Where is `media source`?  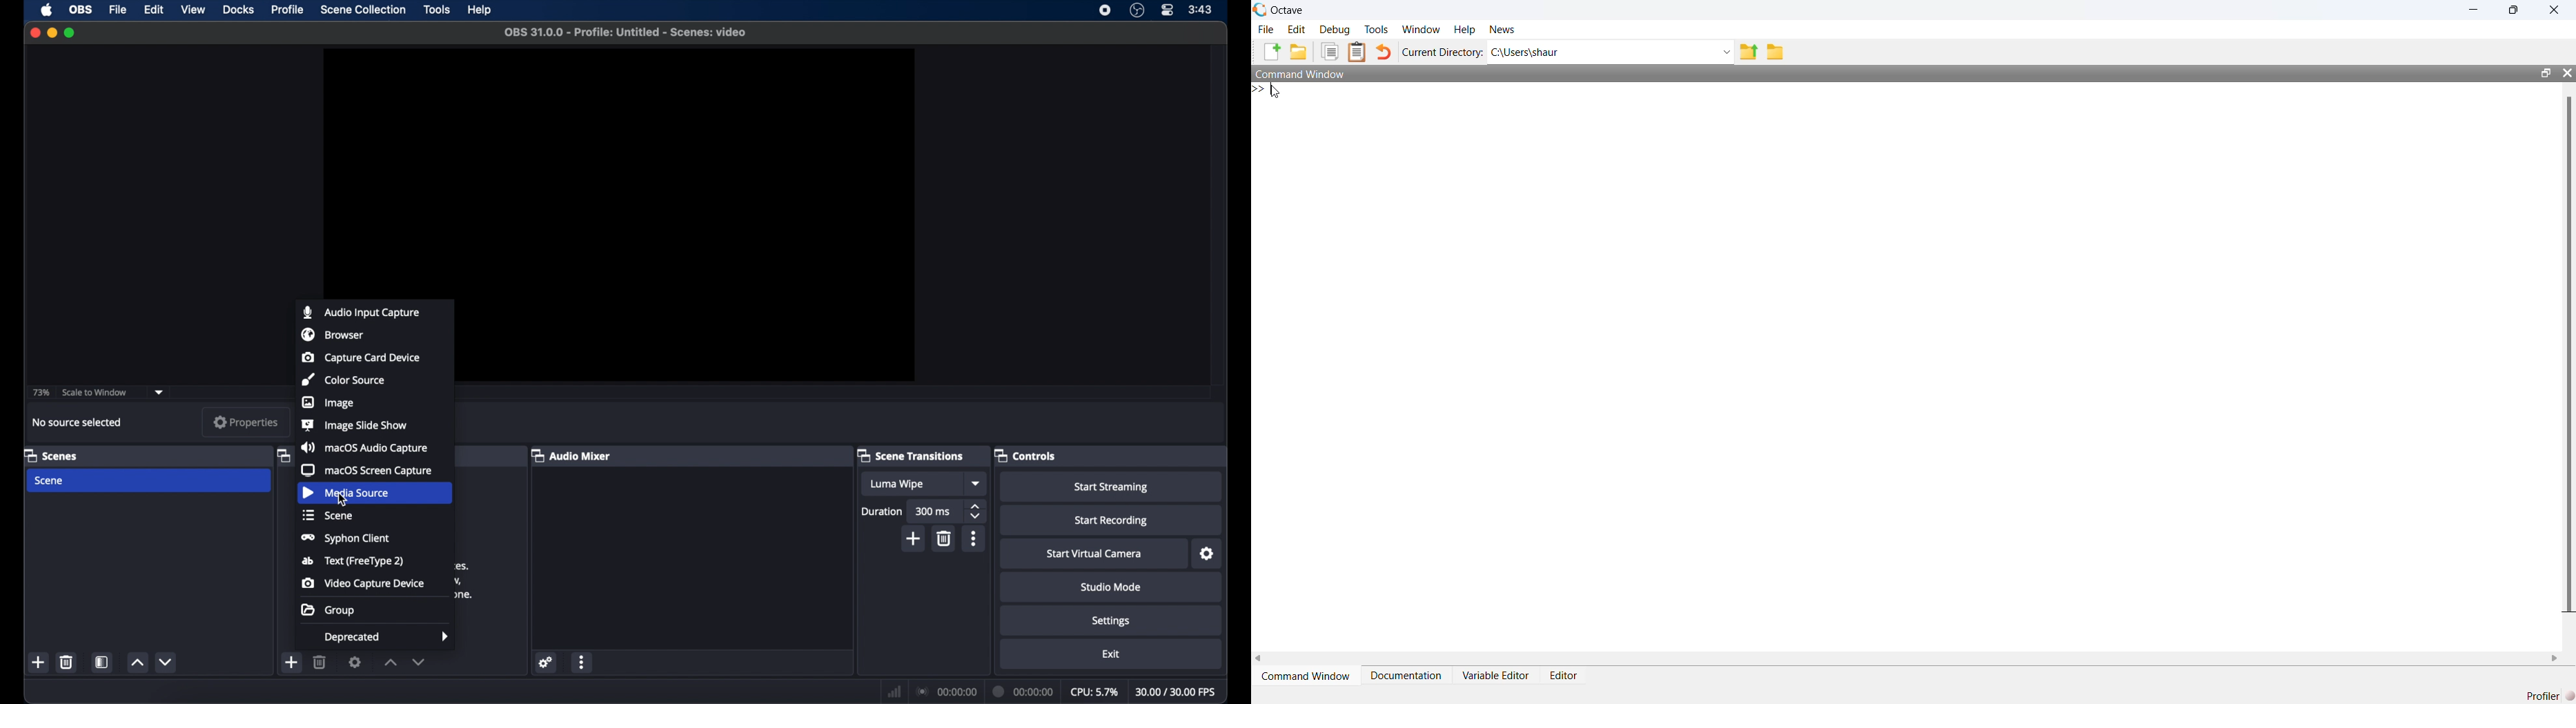 media source is located at coordinates (345, 493).